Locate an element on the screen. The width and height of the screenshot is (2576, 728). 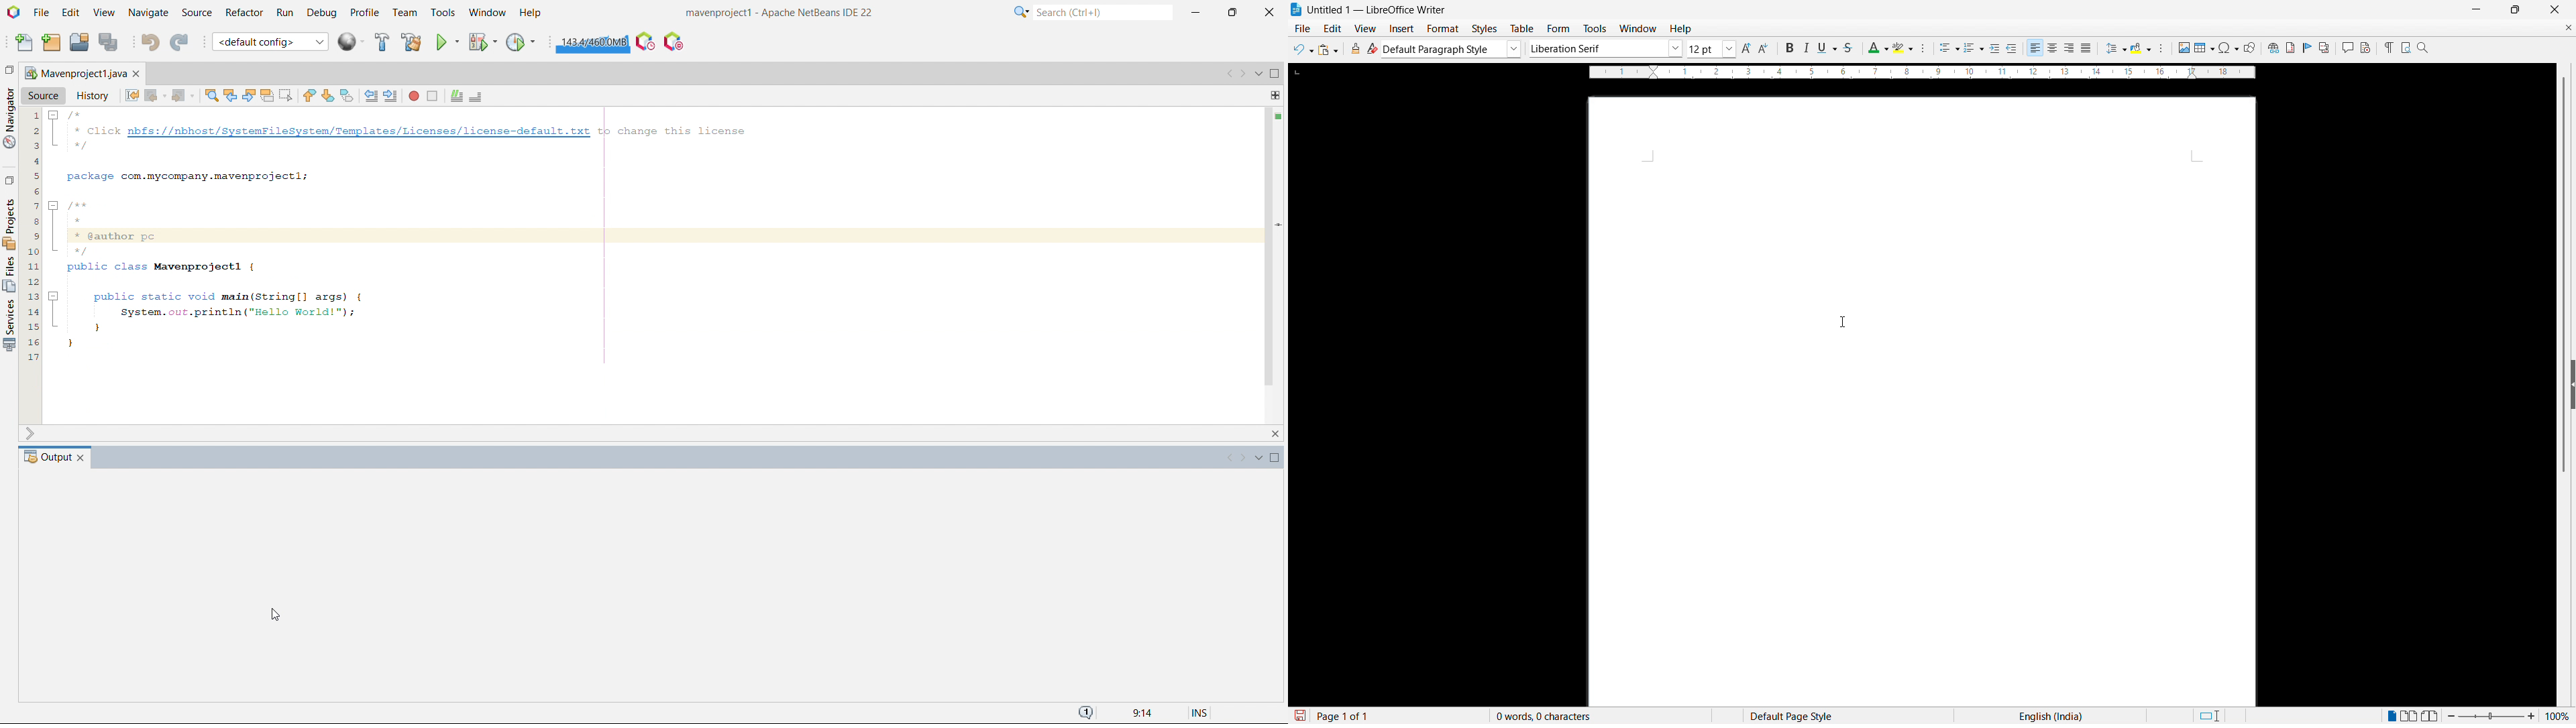
profile project is located at coordinates (521, 42).